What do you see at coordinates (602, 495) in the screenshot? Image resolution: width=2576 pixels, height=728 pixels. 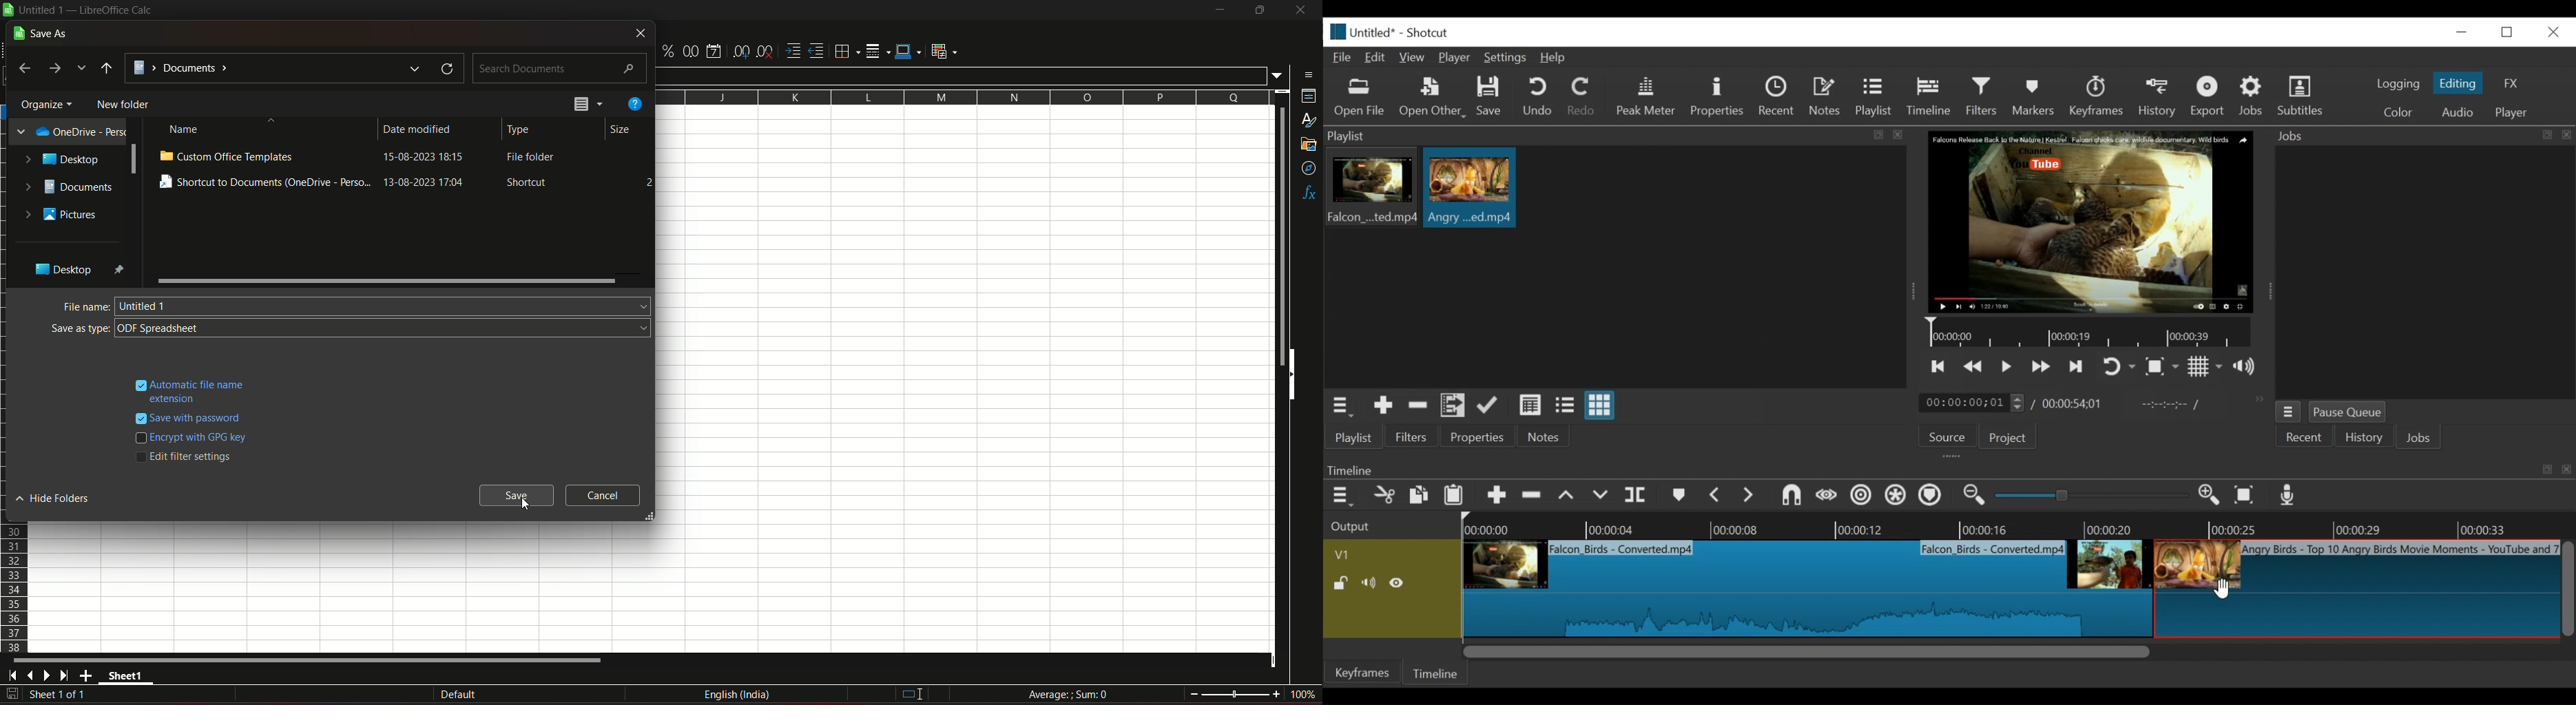 I see `cancel` at bounding box center [602, 495].